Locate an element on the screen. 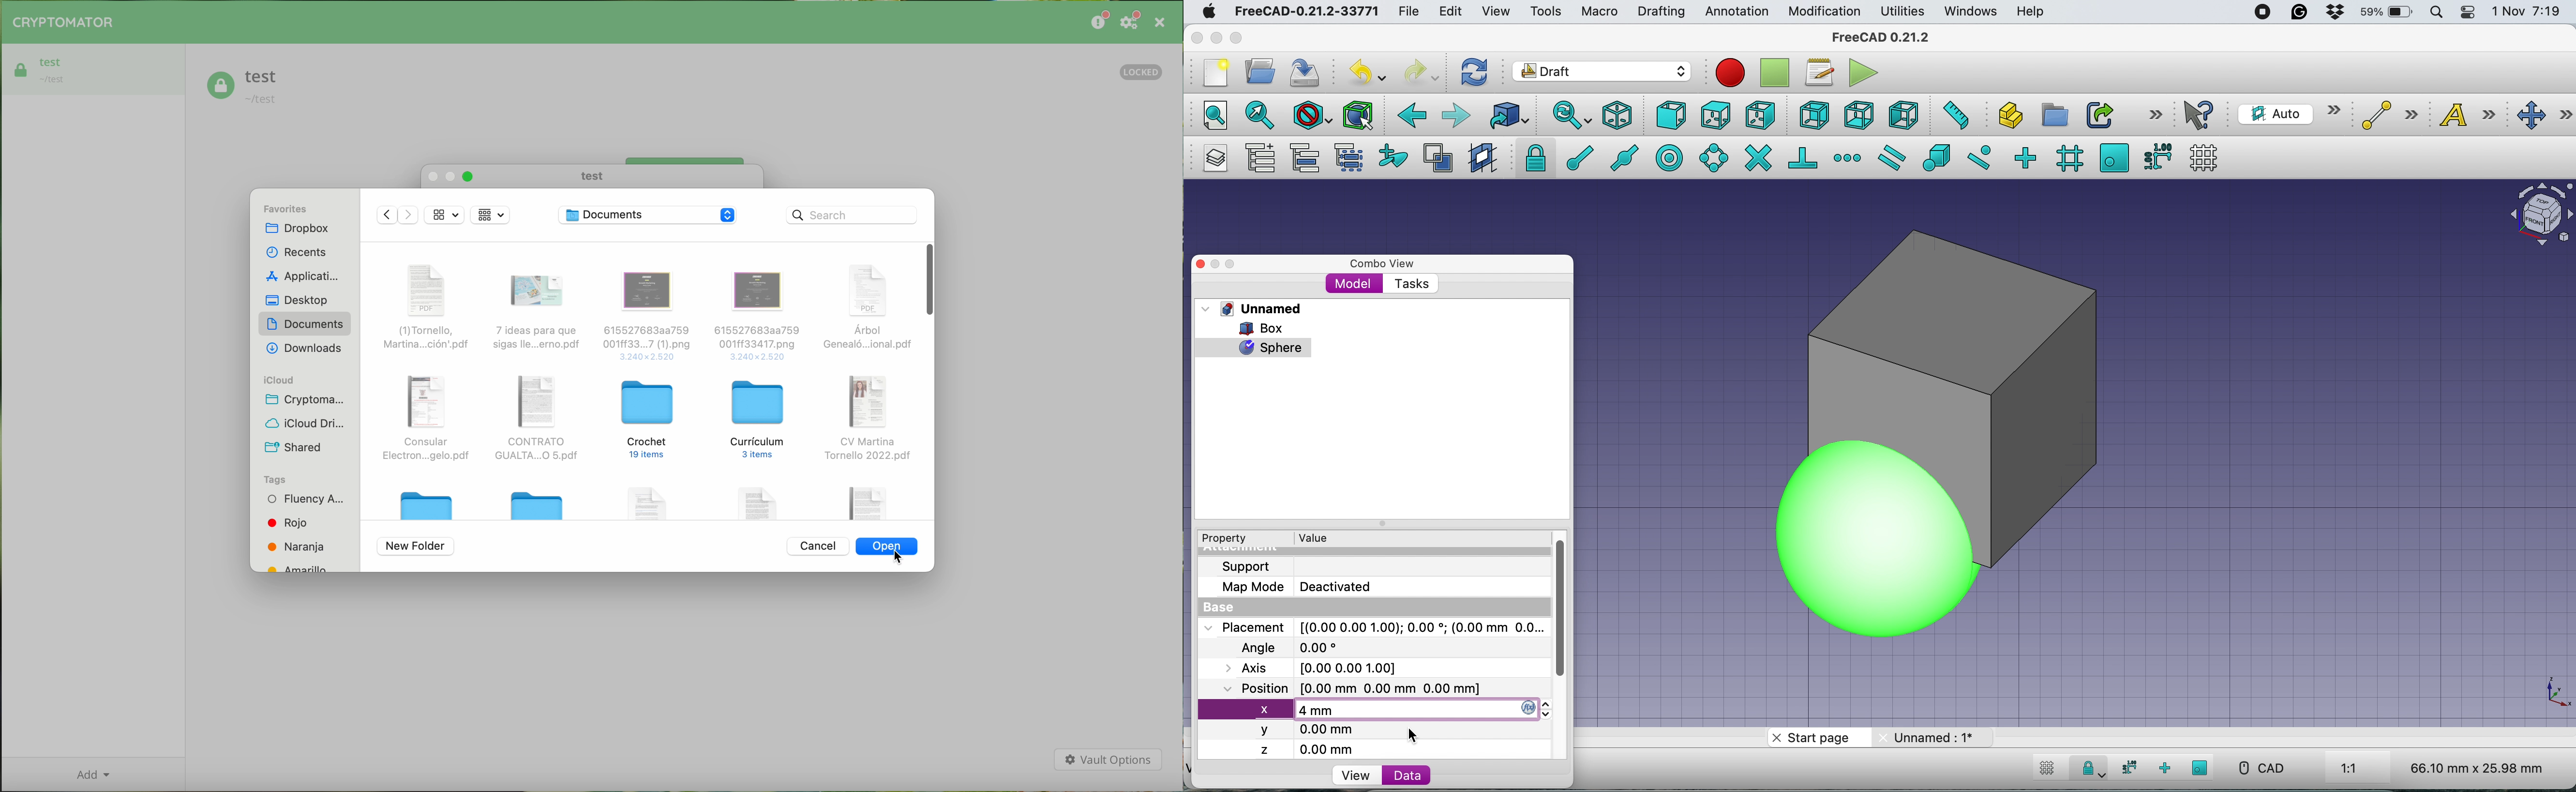 This screenshot has width=2576, height=812. model is located at coordinates (1354, 283).